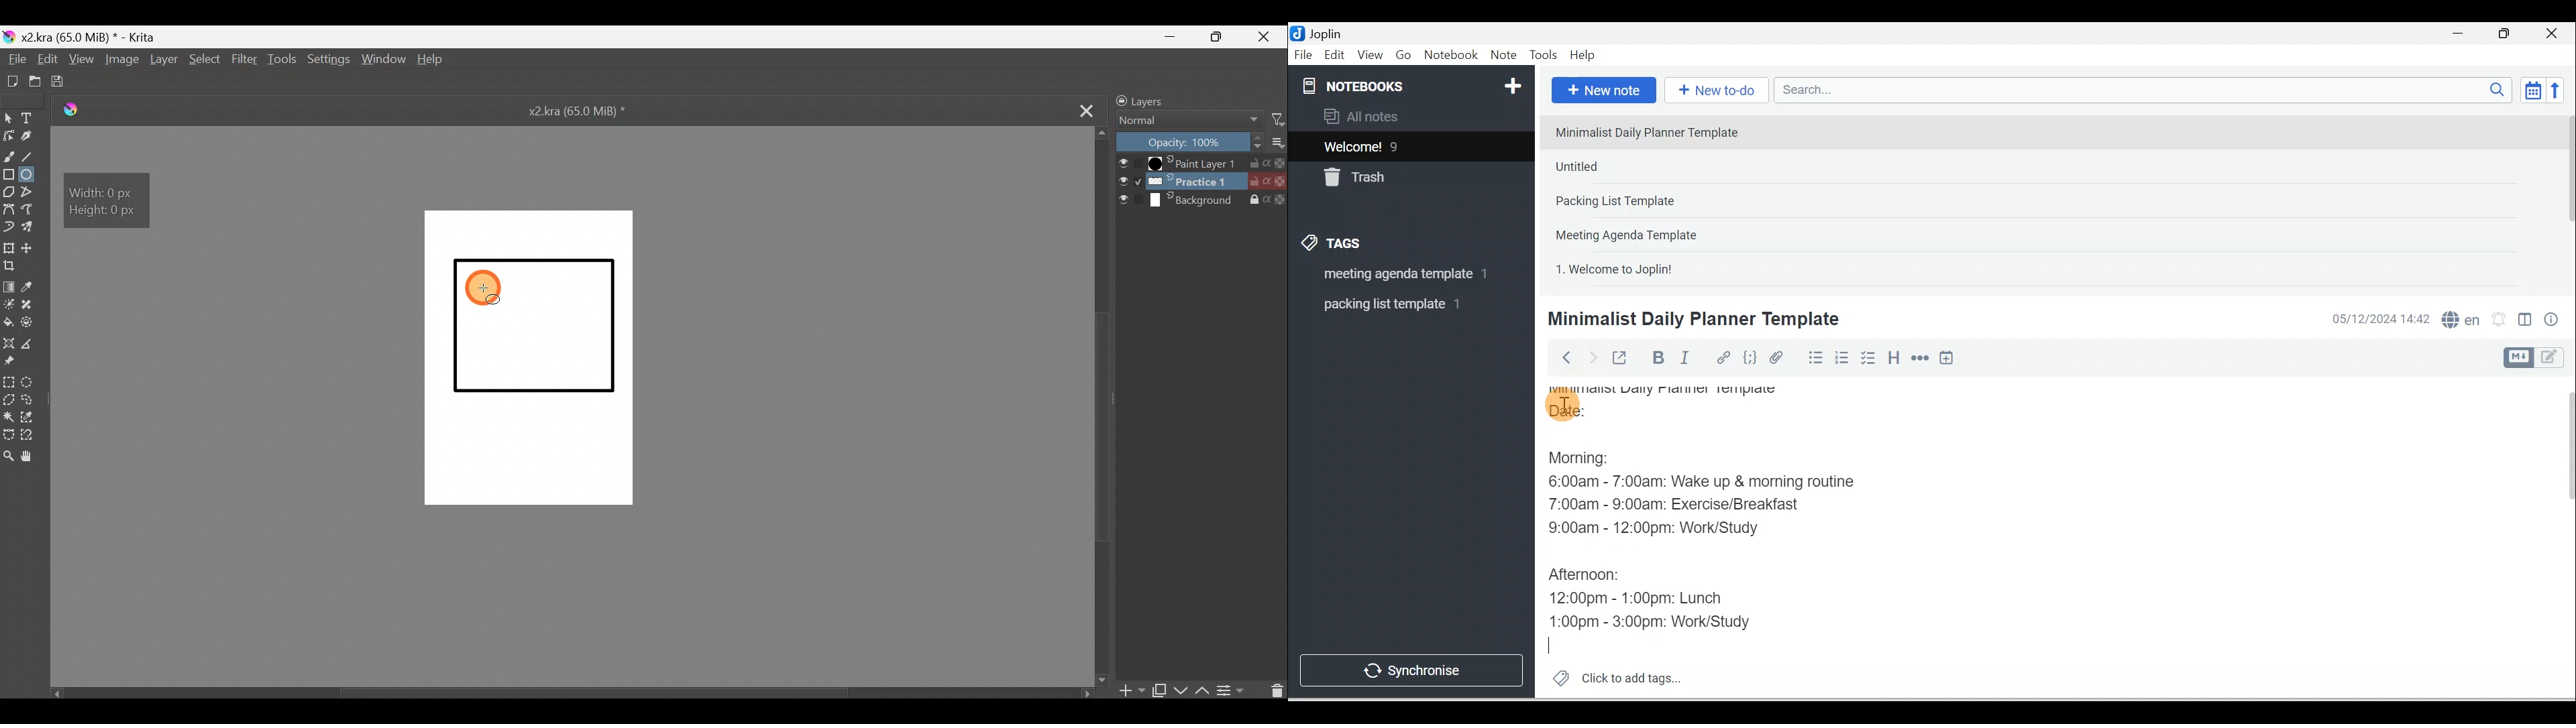 The image size is (2576, 728). I want to click on 9:00am - 12:00pm: Work/Study, so click(1659, 530).